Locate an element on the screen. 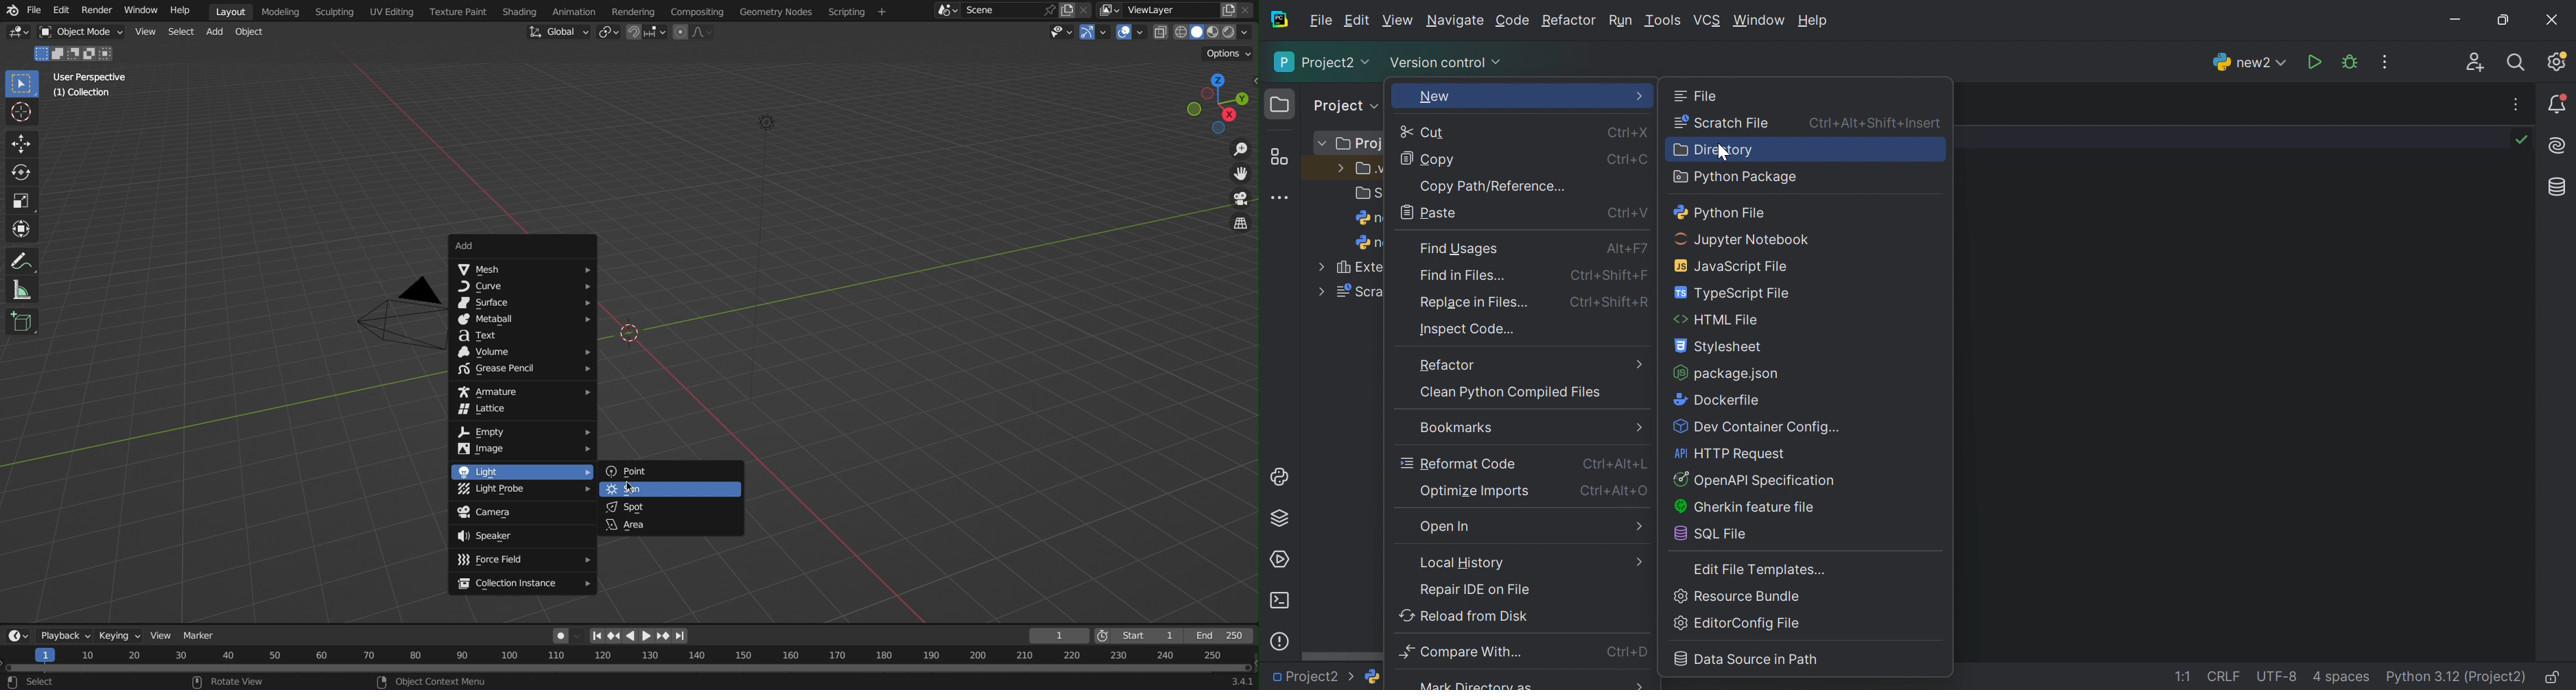 The height and width of the screenshot is (700, 2576). Spot is located at coordinates (671, 506).